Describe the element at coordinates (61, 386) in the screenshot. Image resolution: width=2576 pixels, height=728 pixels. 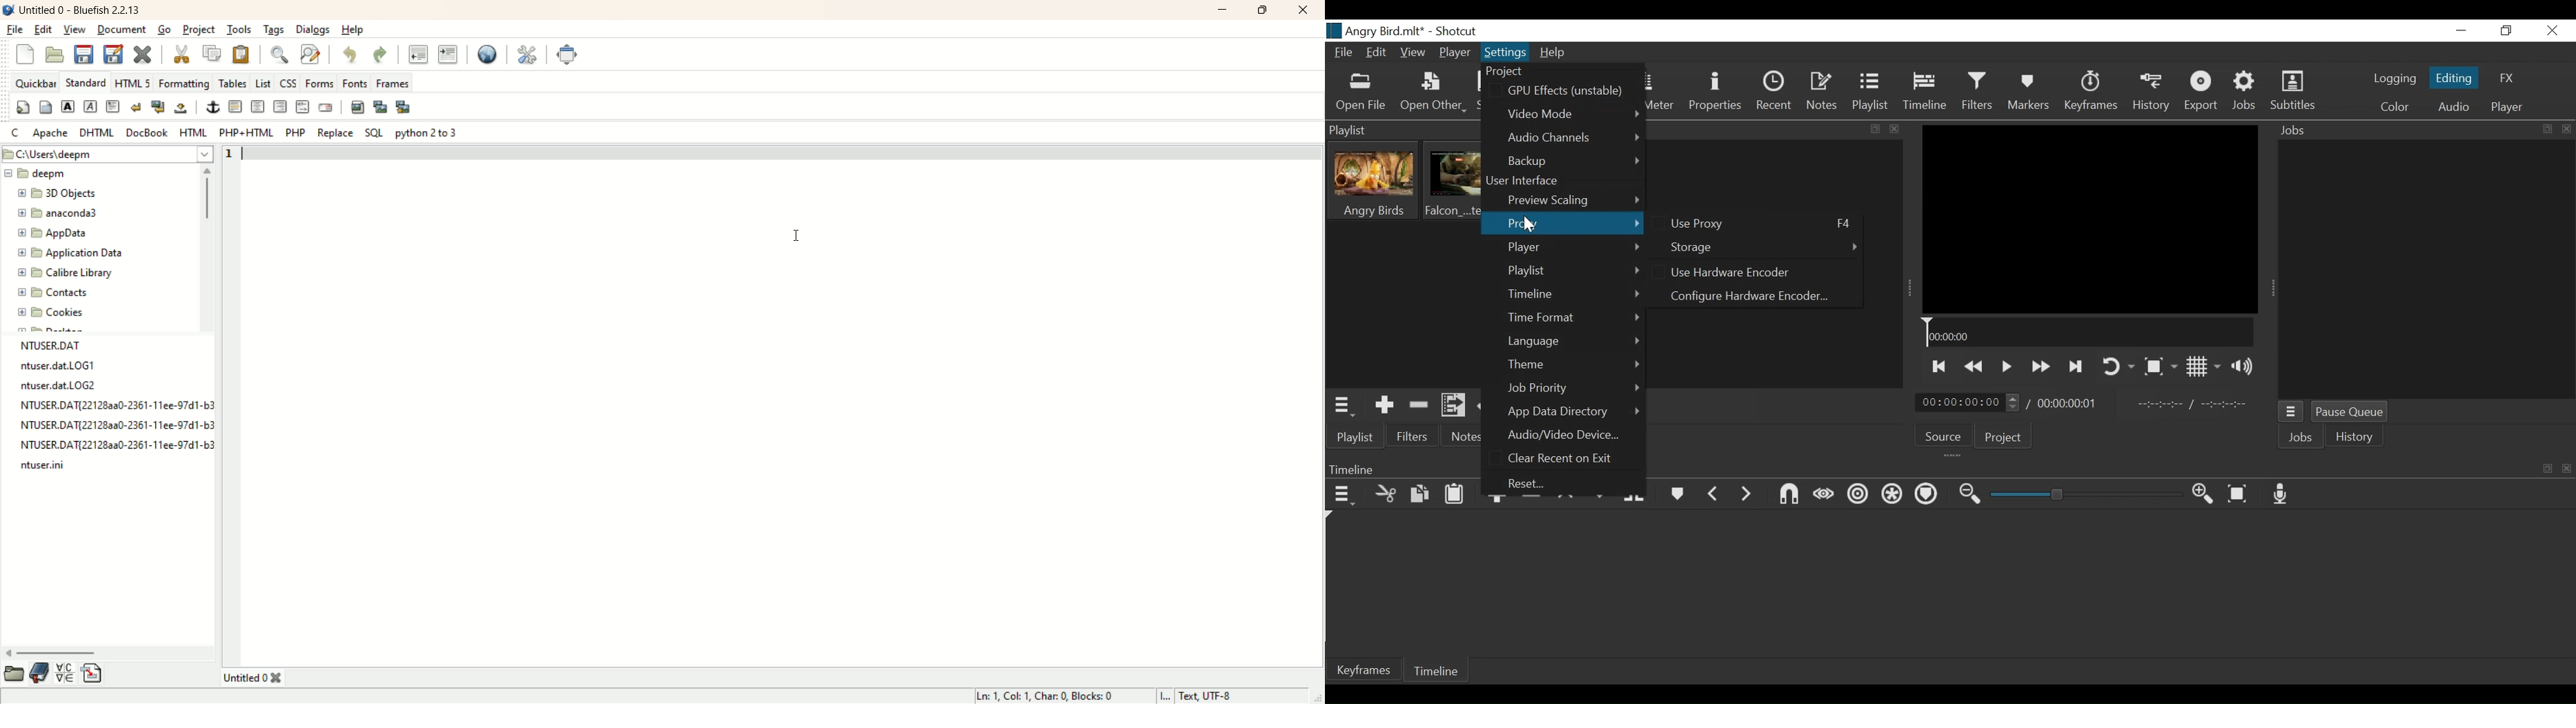
I see `file name` at that location.